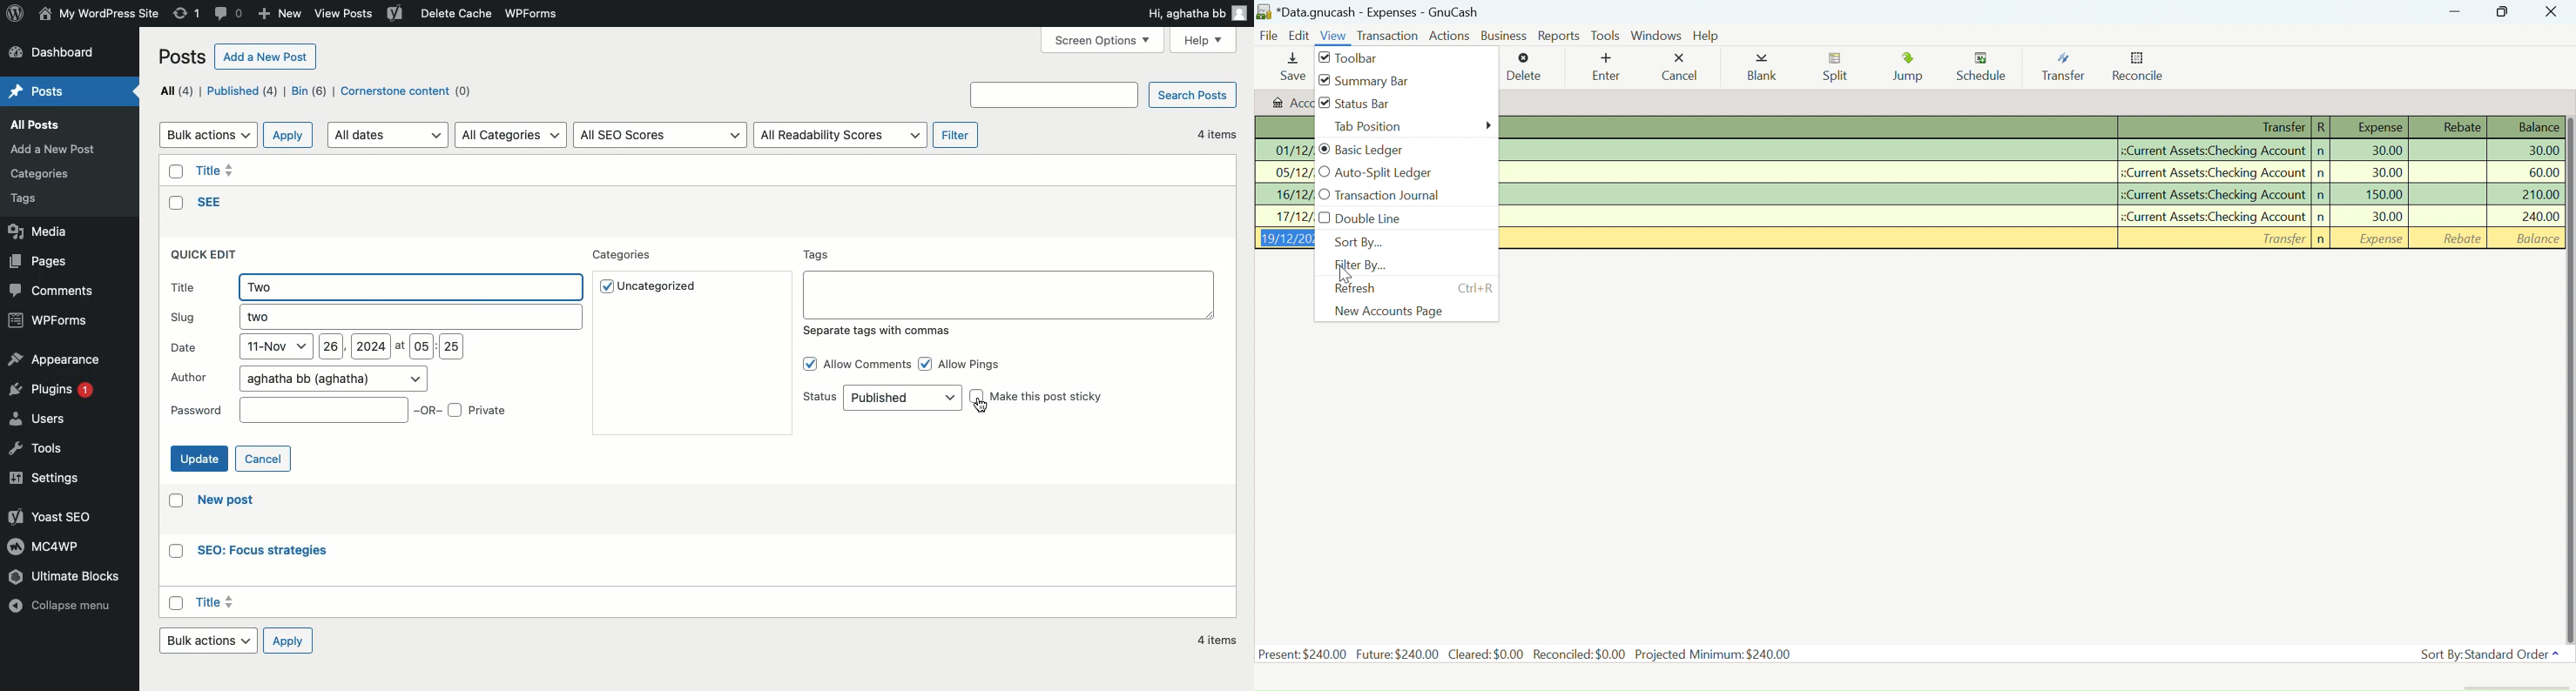  What do you see at coordinates (1524, 67) in the screenshot?
I see `Delete` at bounding box center [1524, 67].